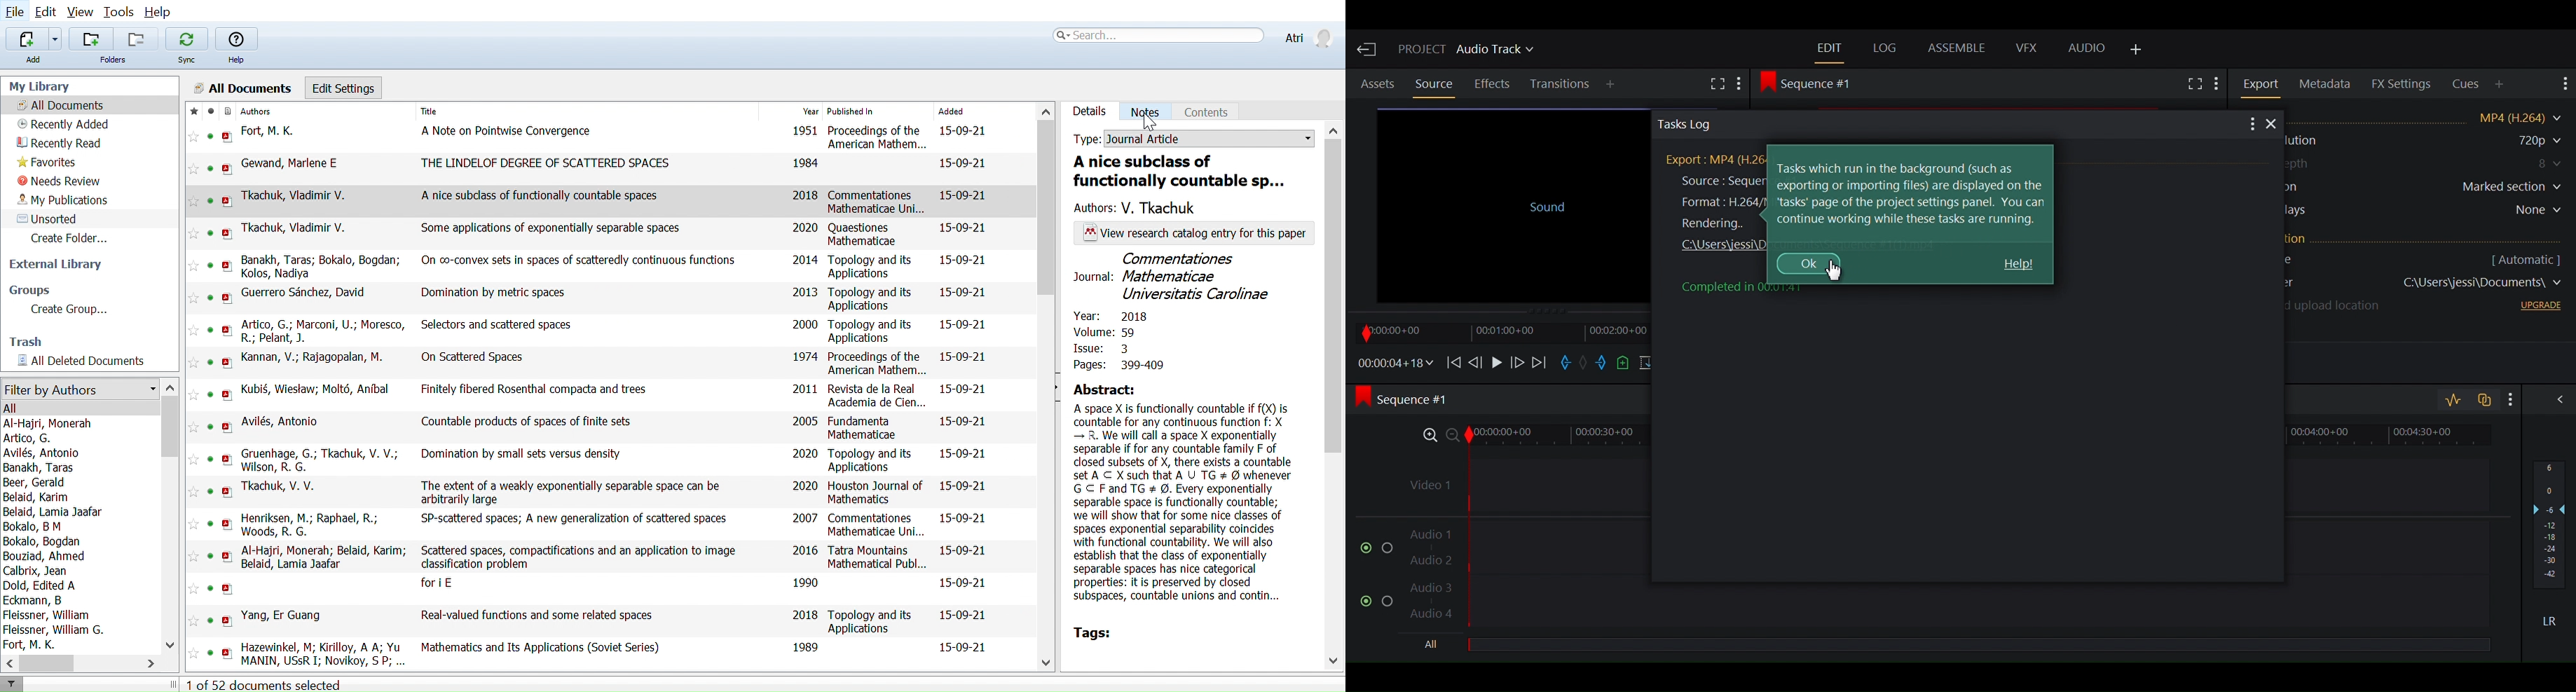  I want to click on 15-09-21, so click(962, 518).